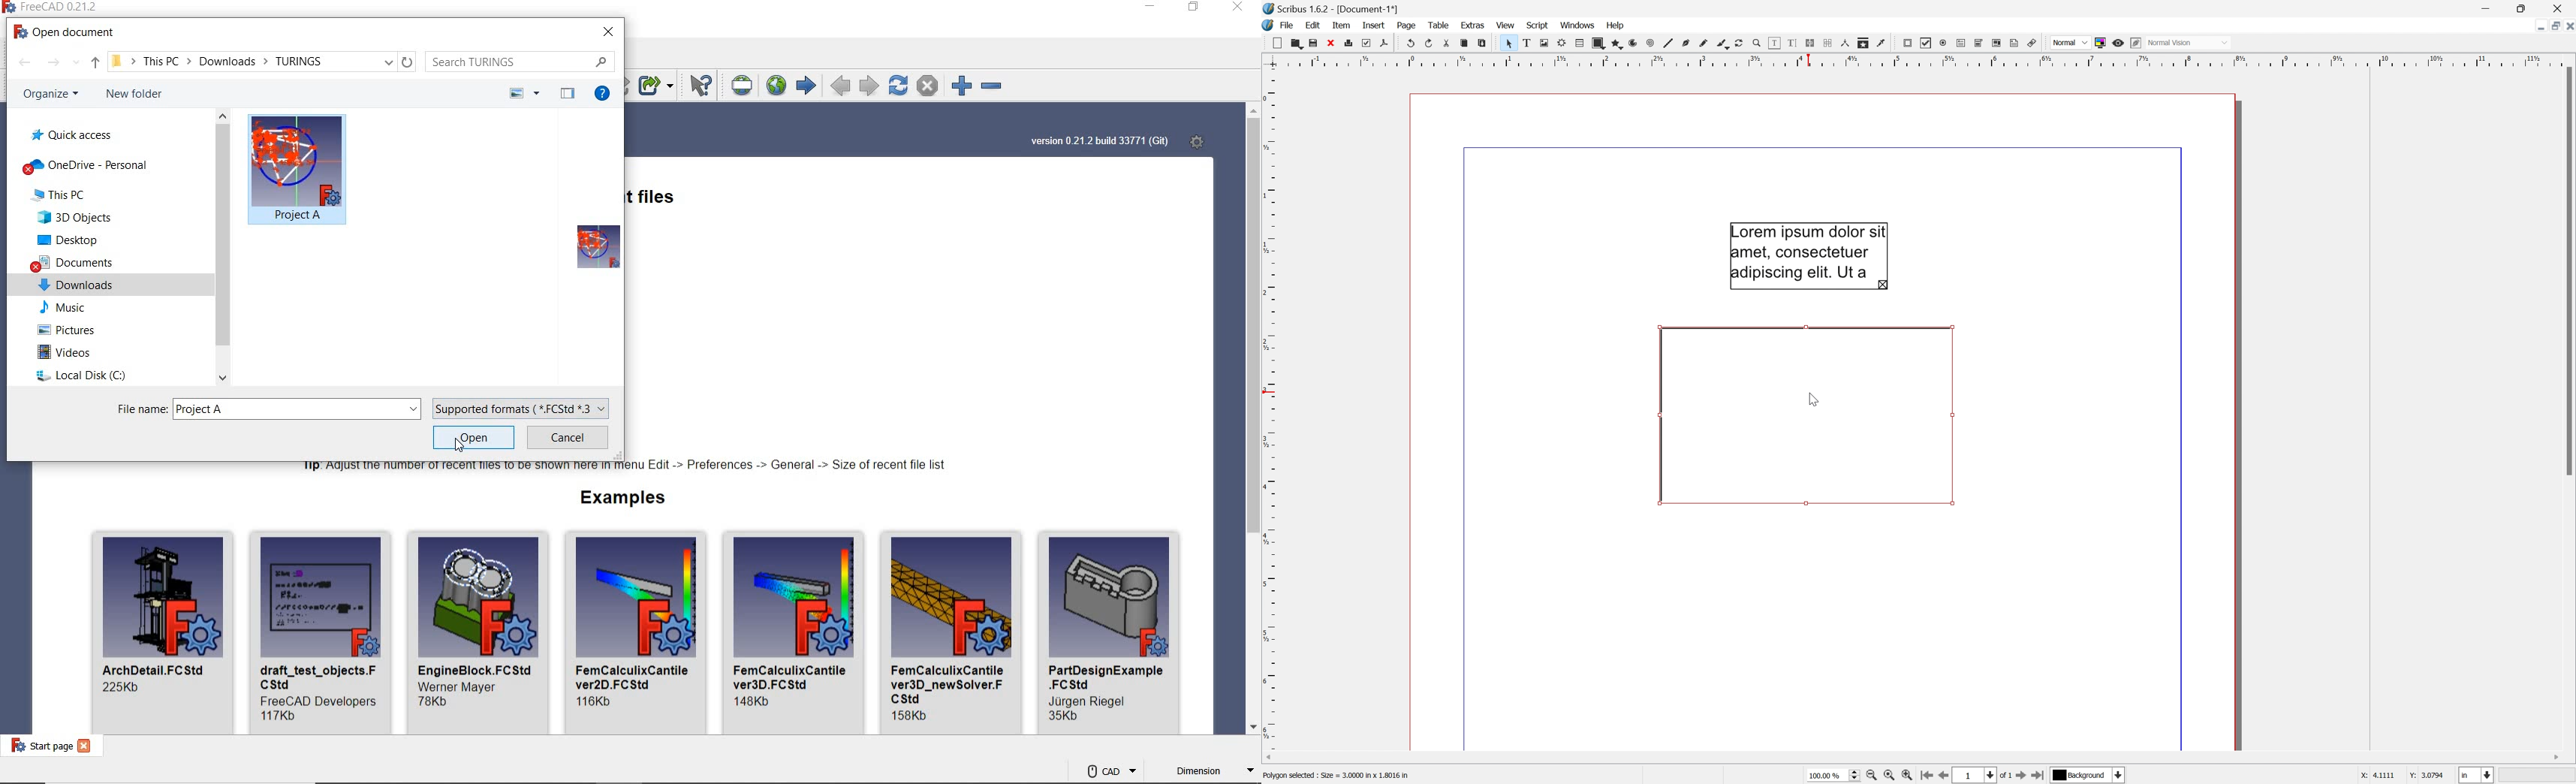 The image size is (2576, 784). I want to click on CLOSE, so click(1237, 8).